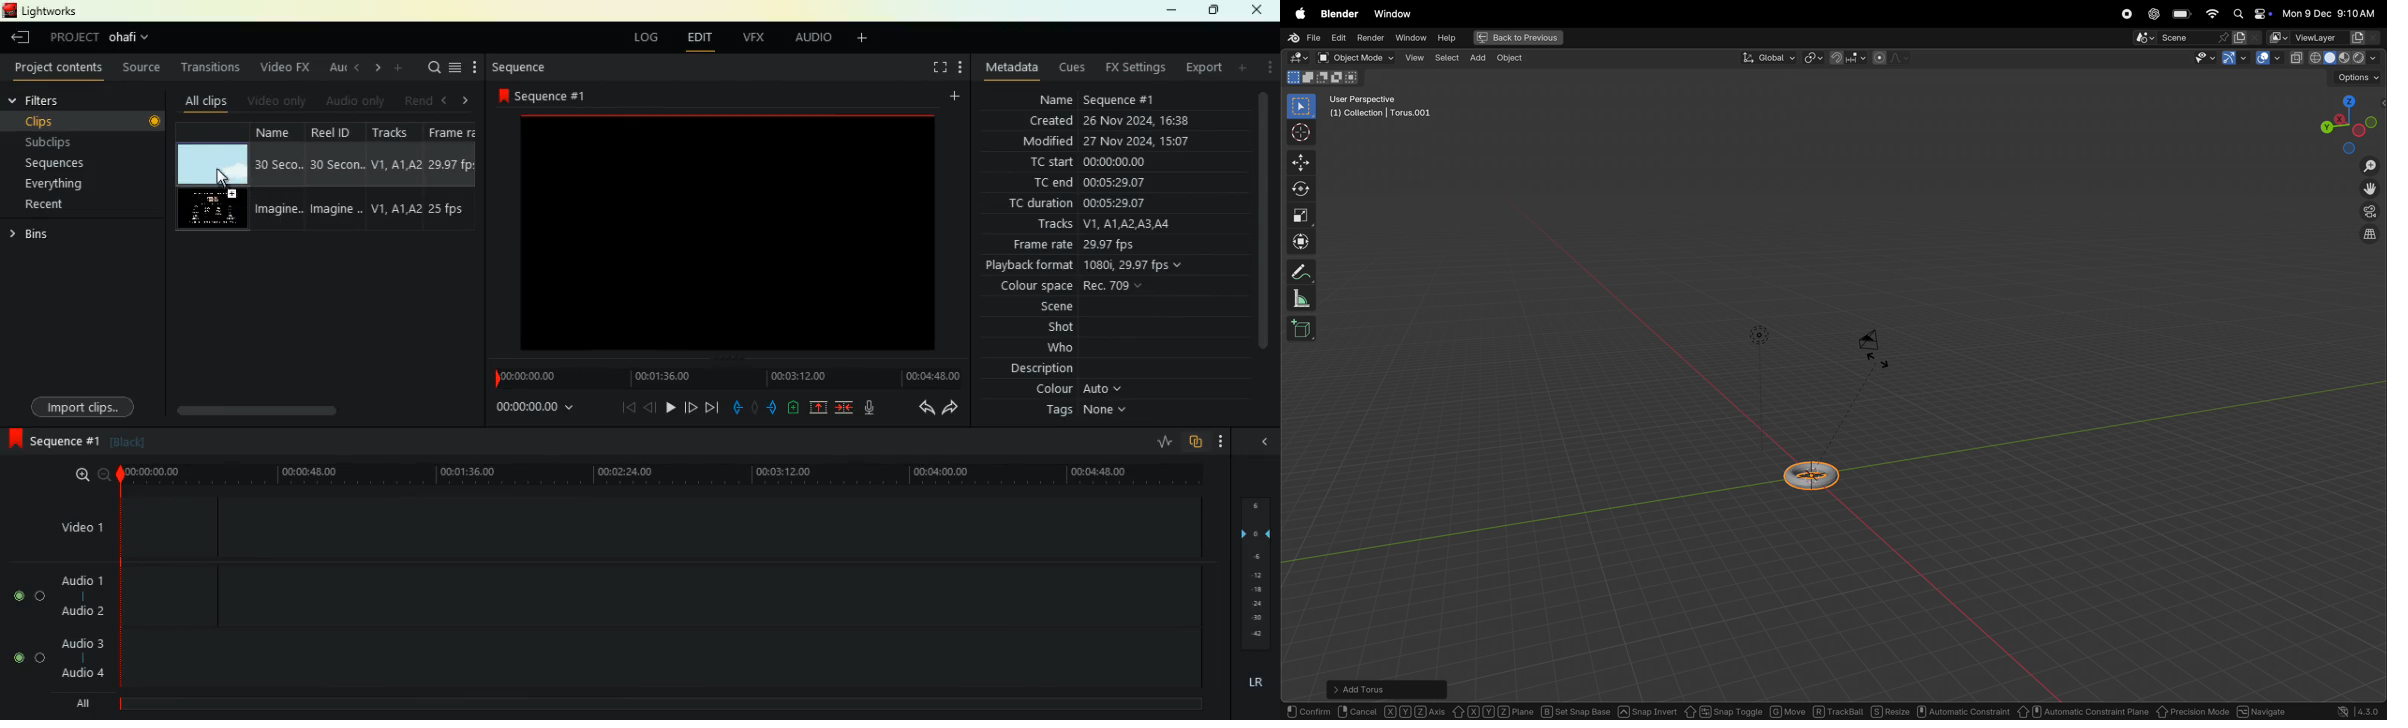  Describe the element at coordinates (1510, 58) in the screenshot. I see `object` at that location.